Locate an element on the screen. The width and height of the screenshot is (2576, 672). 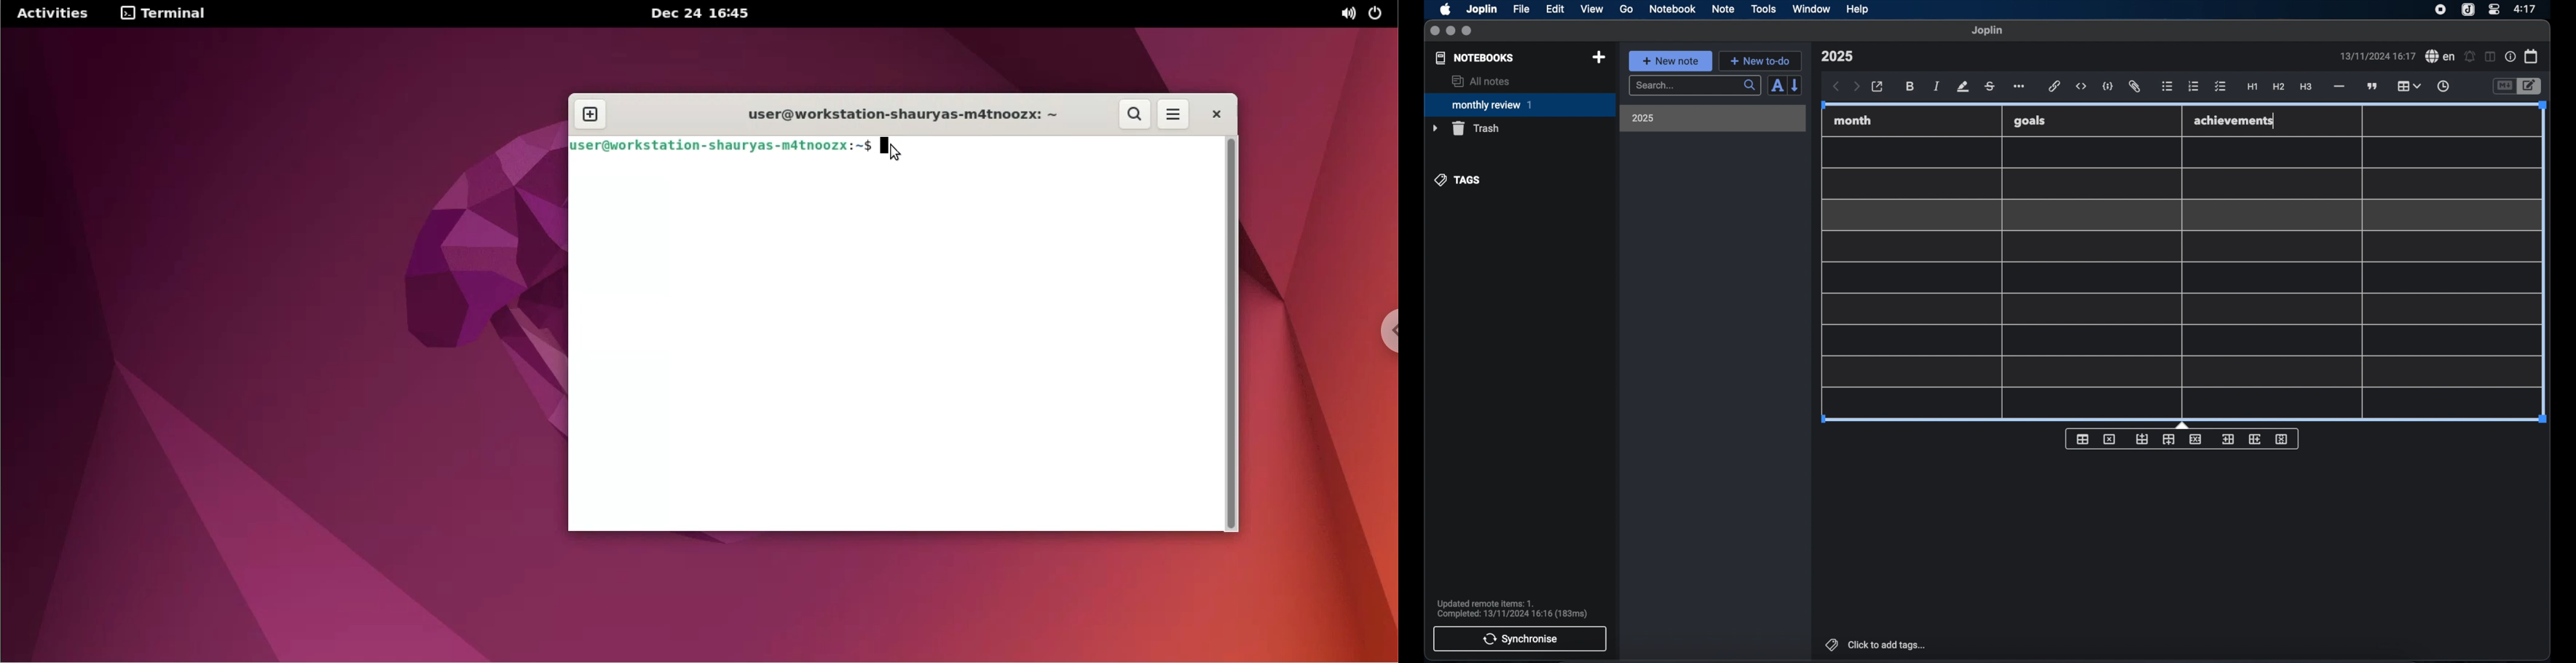
heading 1 is located at coordinates (2253, 87).